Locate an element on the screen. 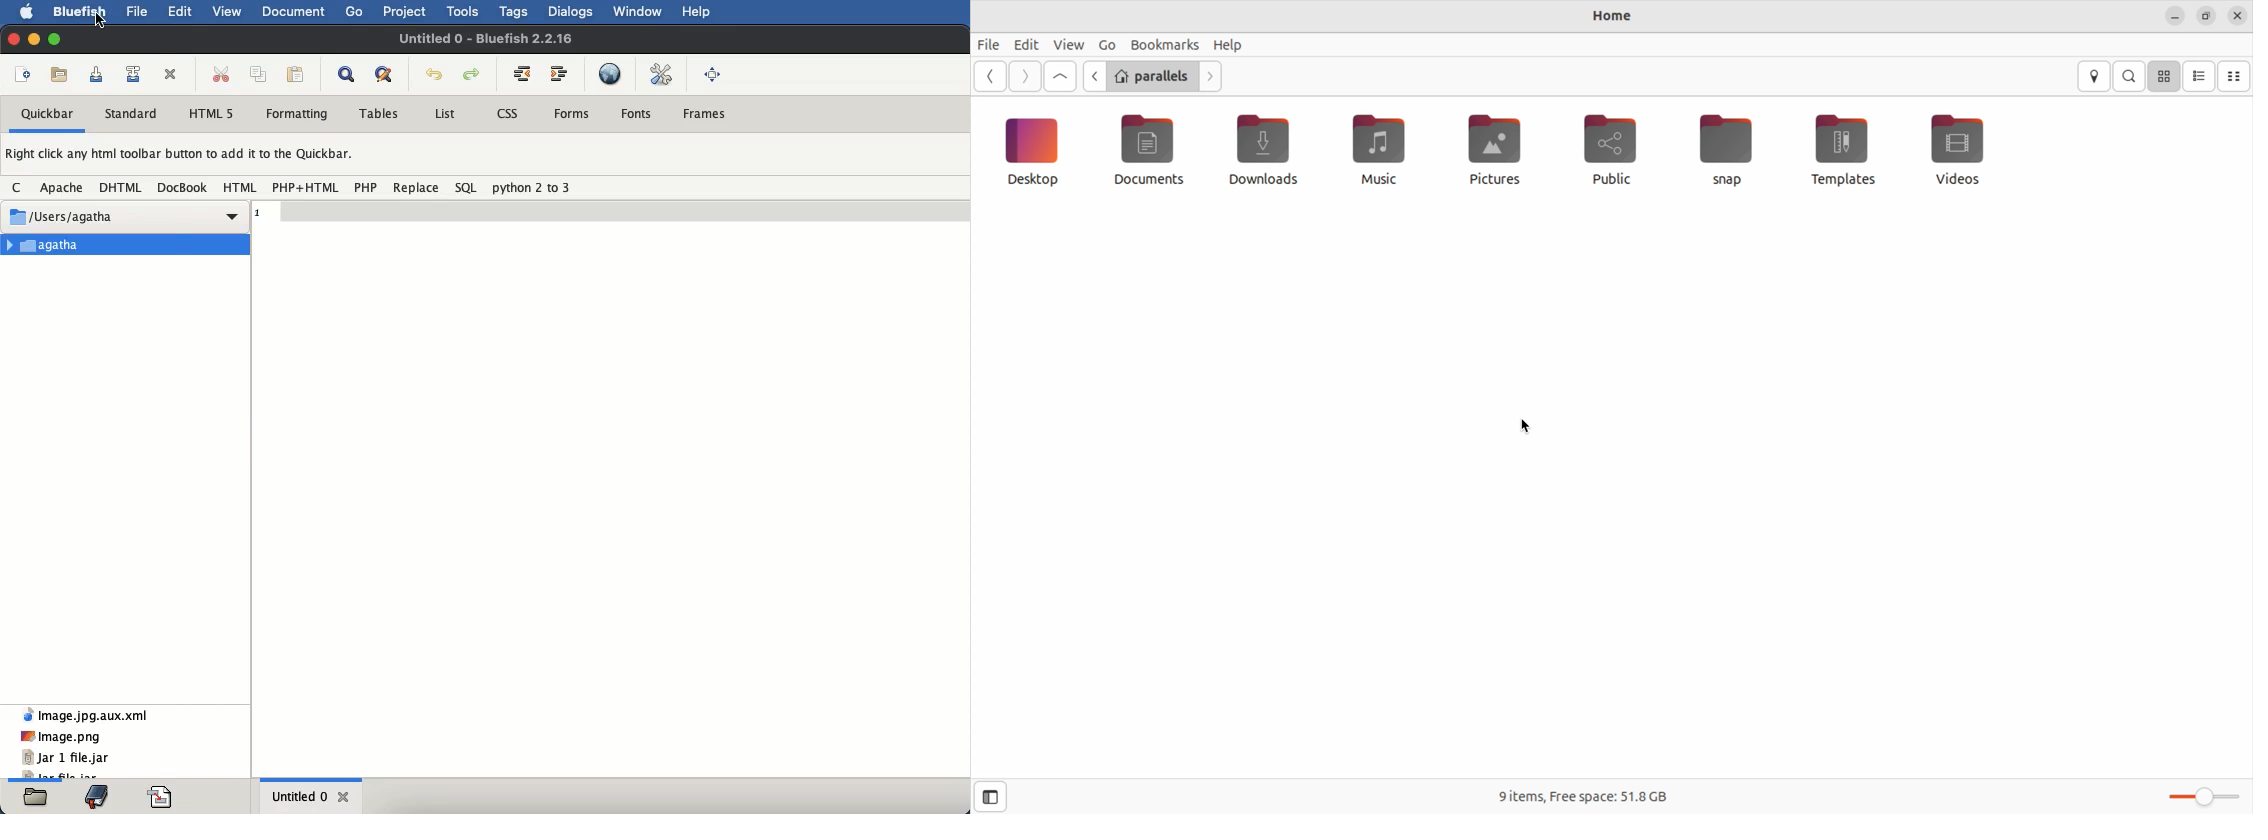 The image size is (2268, 840). go is located at coordinates (1105, 45).